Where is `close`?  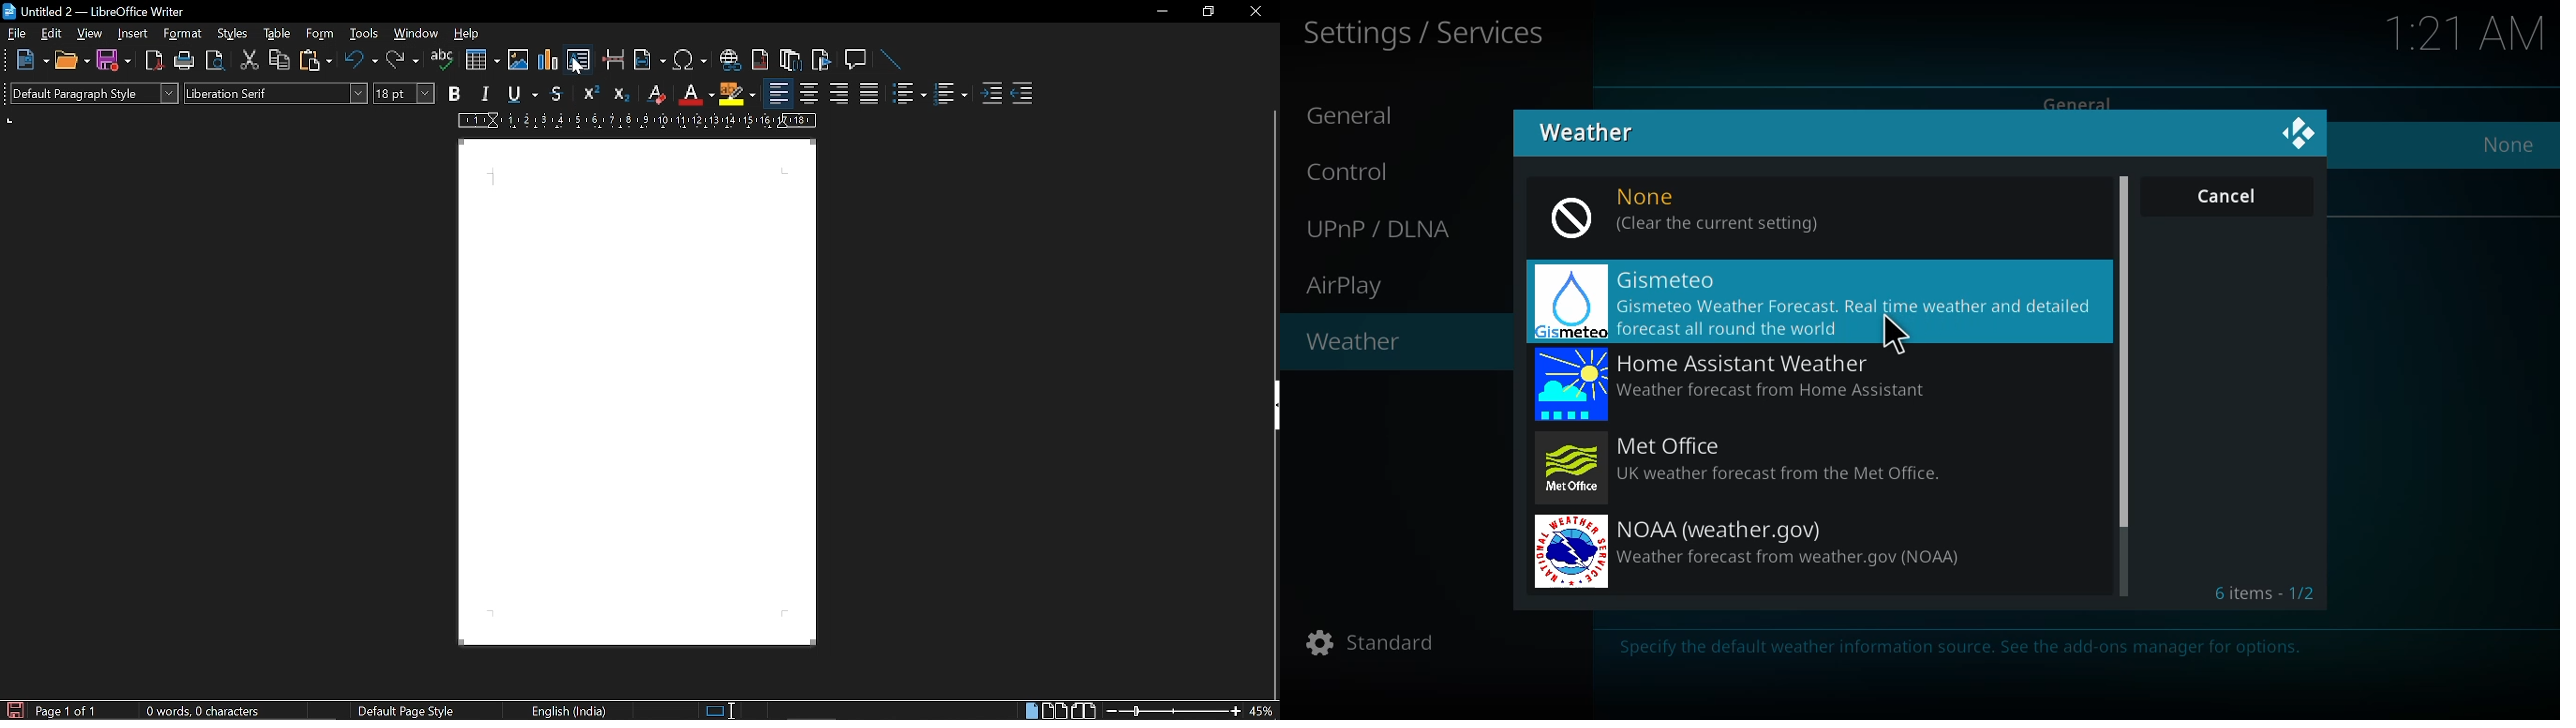 close is located at coordinates (1254, 13).